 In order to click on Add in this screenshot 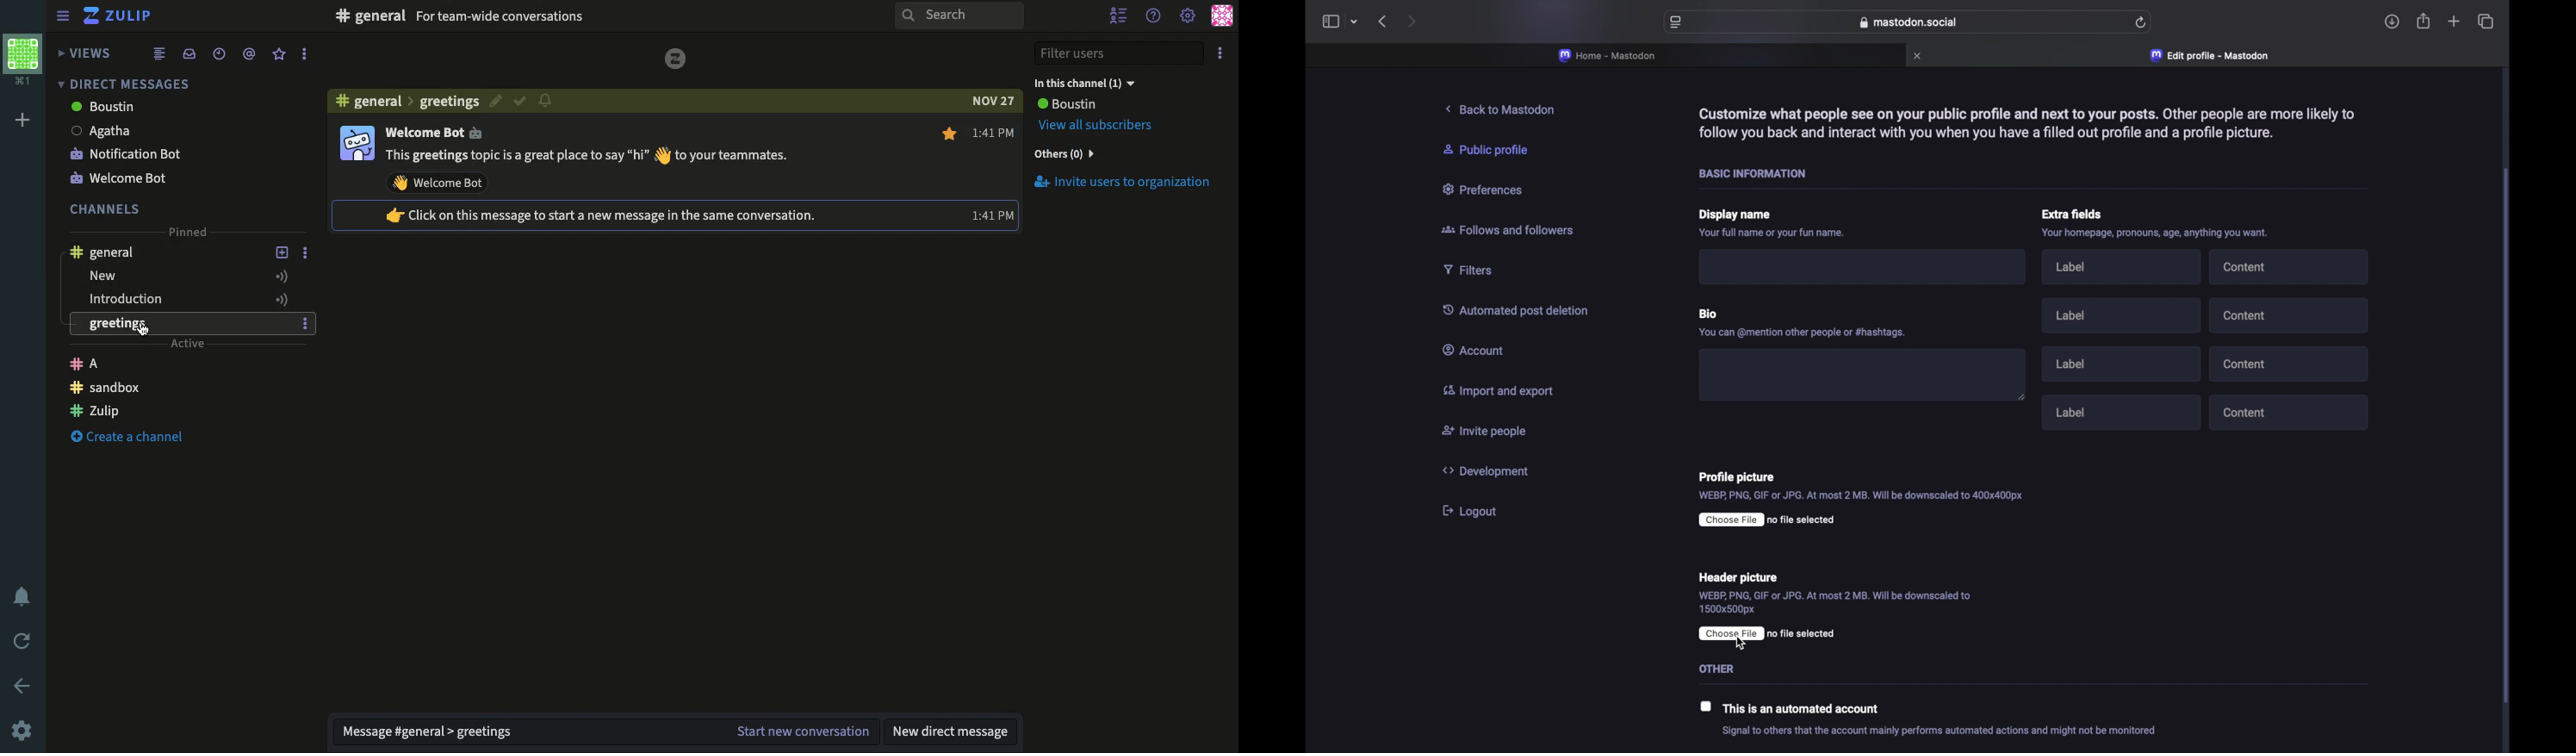, I will do `click(23, 121)`.